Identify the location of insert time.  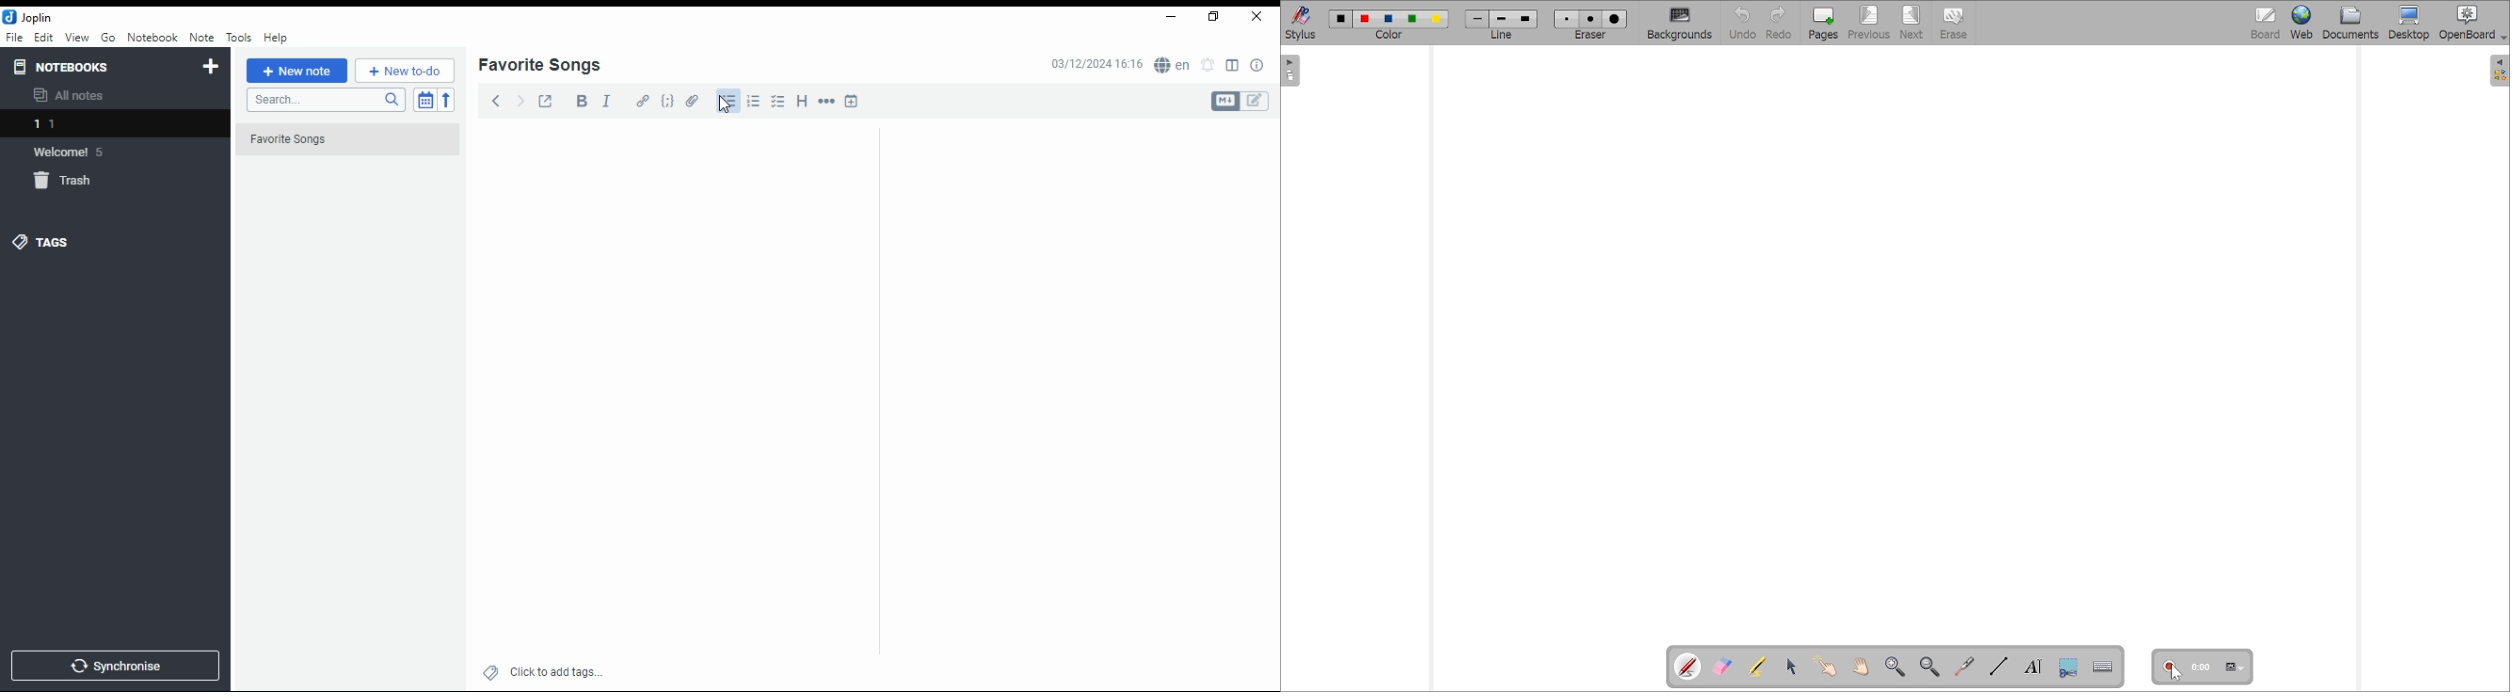
(852, 100).